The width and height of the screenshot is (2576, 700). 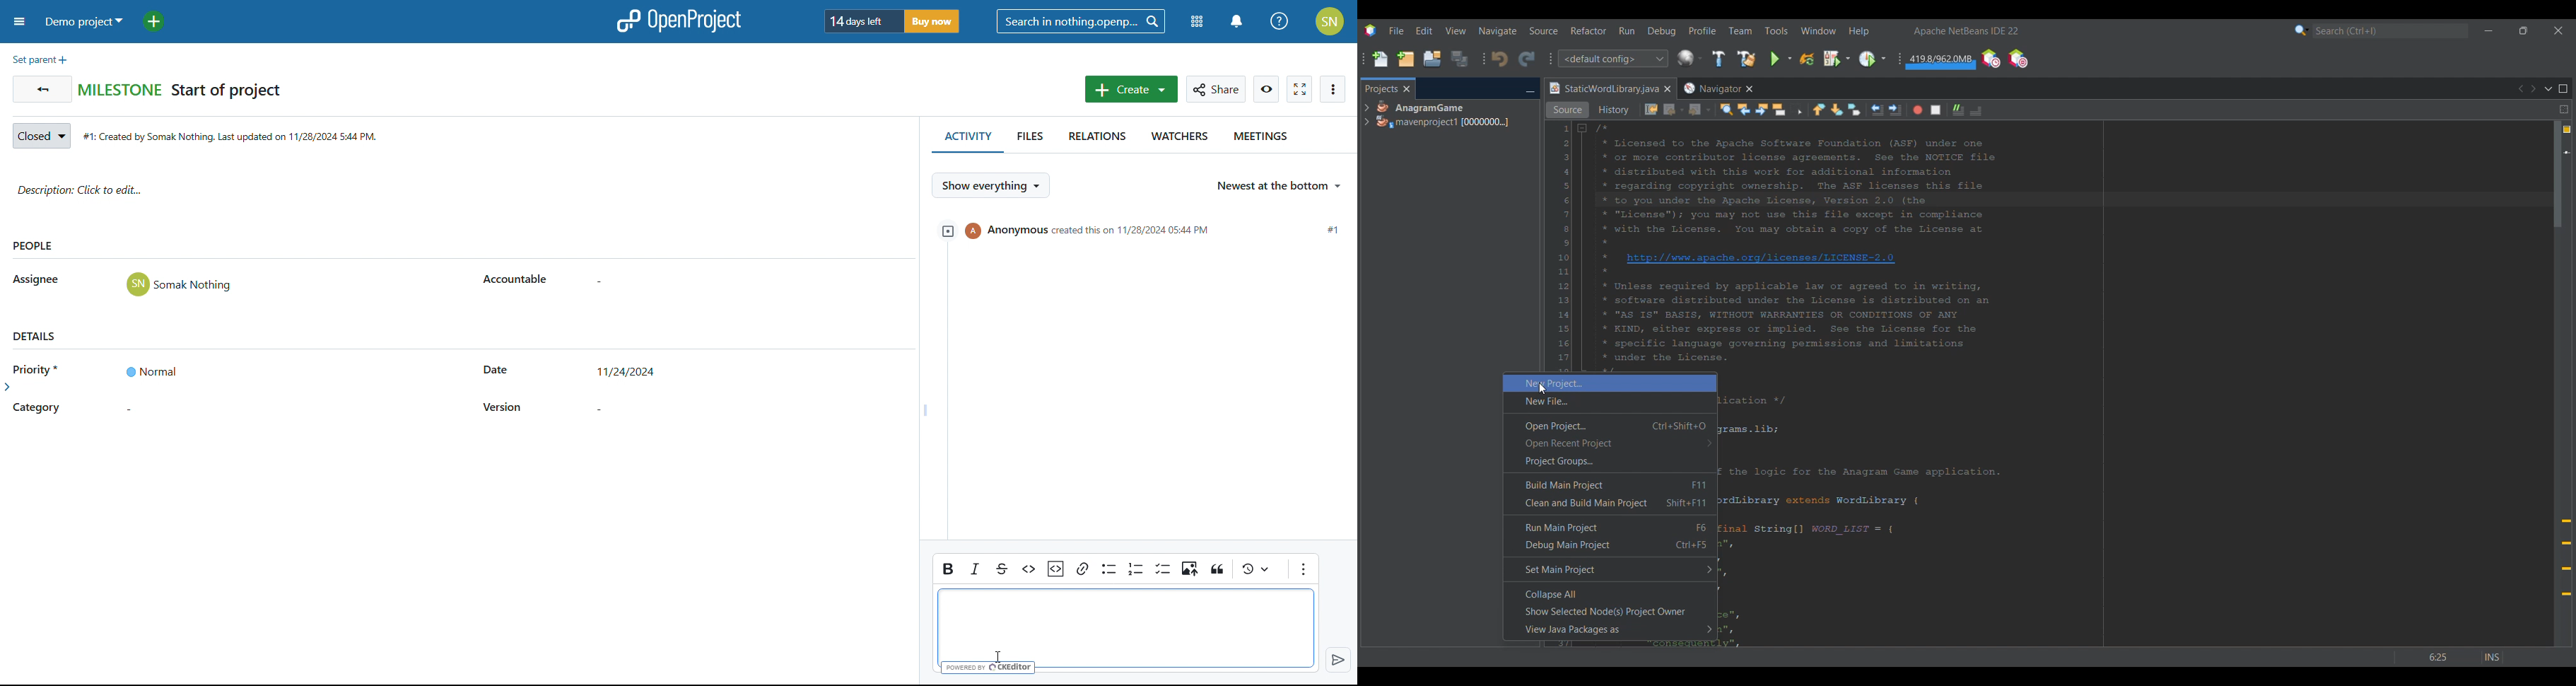 I want to click on code, so click(x=1029, y=569).